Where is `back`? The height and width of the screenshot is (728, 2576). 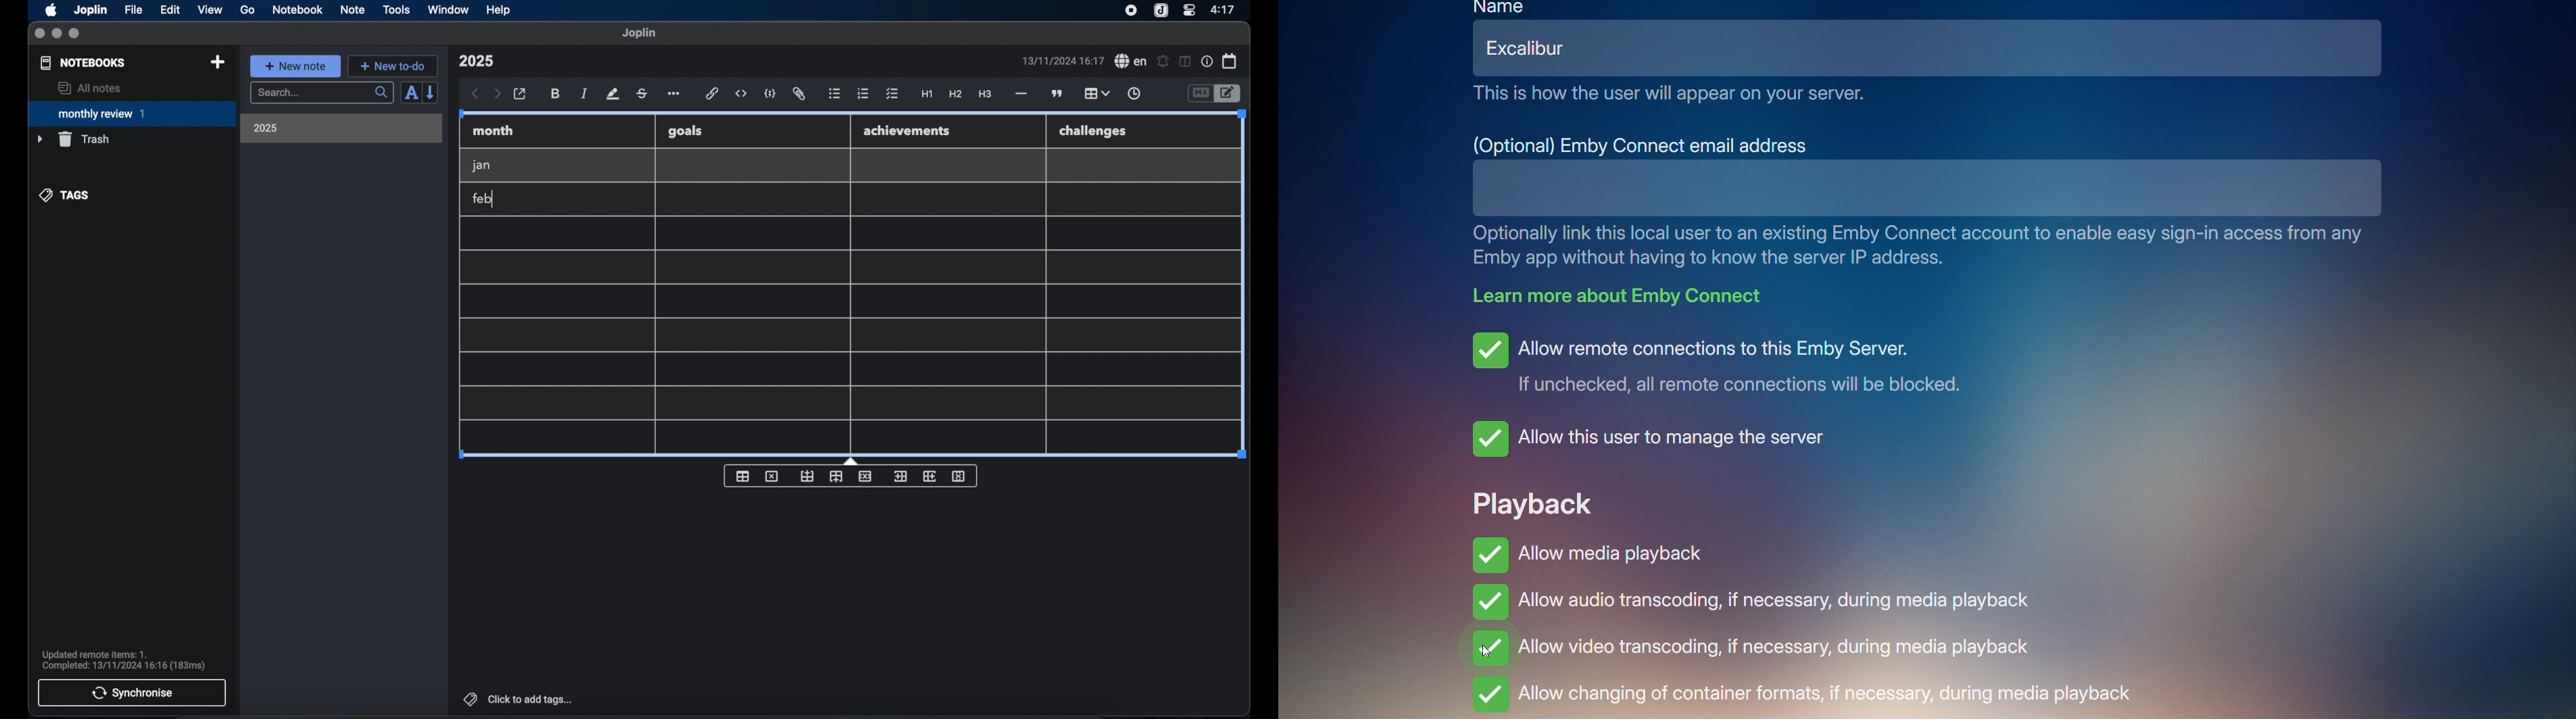 back is located at coordinates (475, 94).